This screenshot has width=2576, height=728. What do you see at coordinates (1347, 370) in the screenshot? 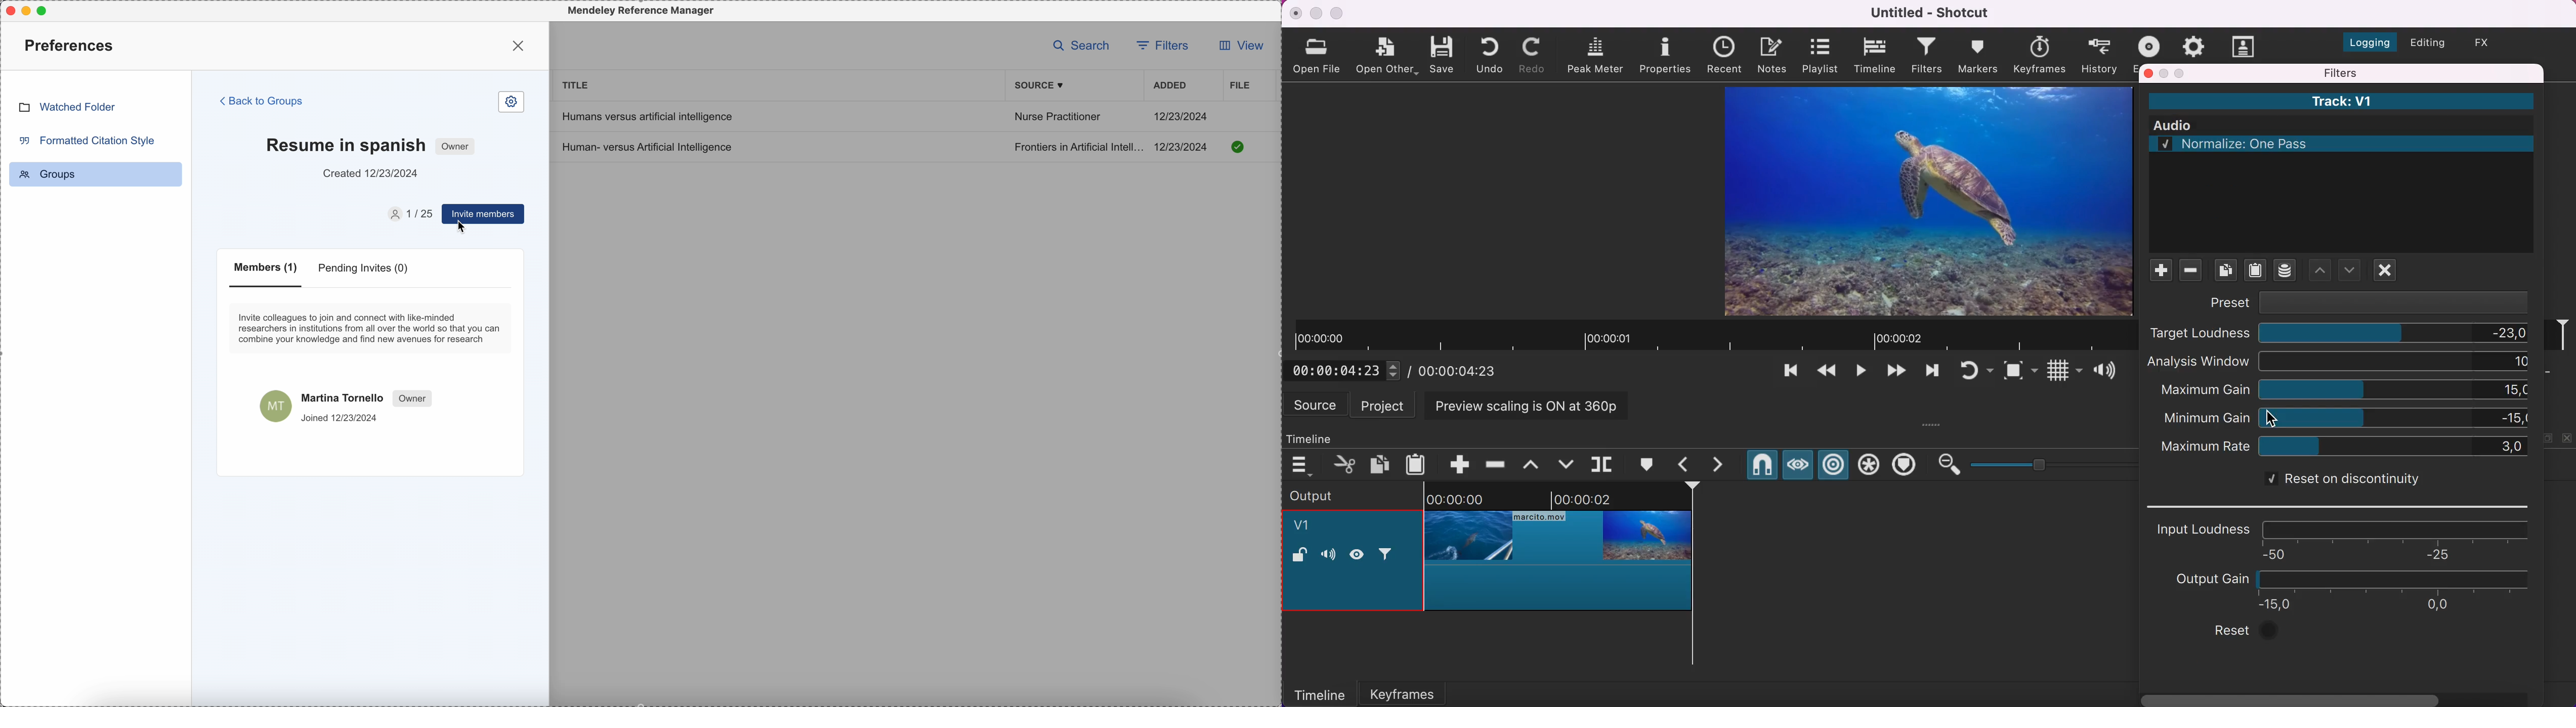
I see `current position` at bounding box center [1347, 370].